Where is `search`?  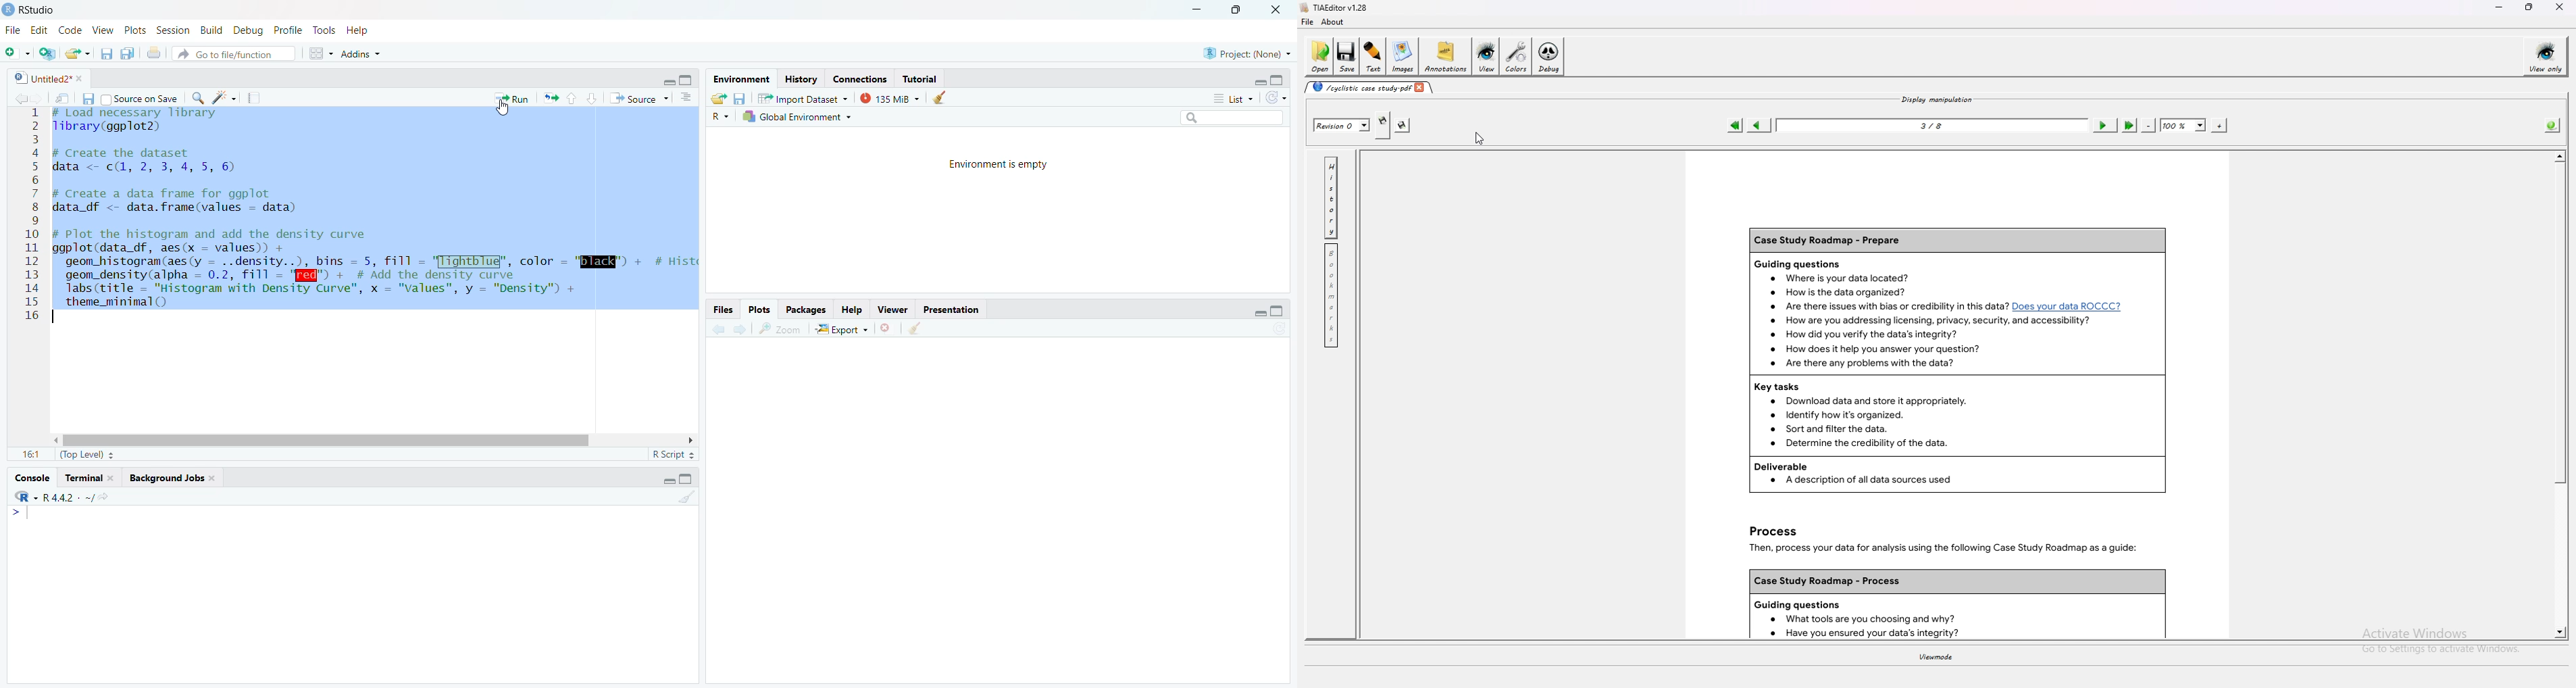
search is located at coordinates (1232, 117).